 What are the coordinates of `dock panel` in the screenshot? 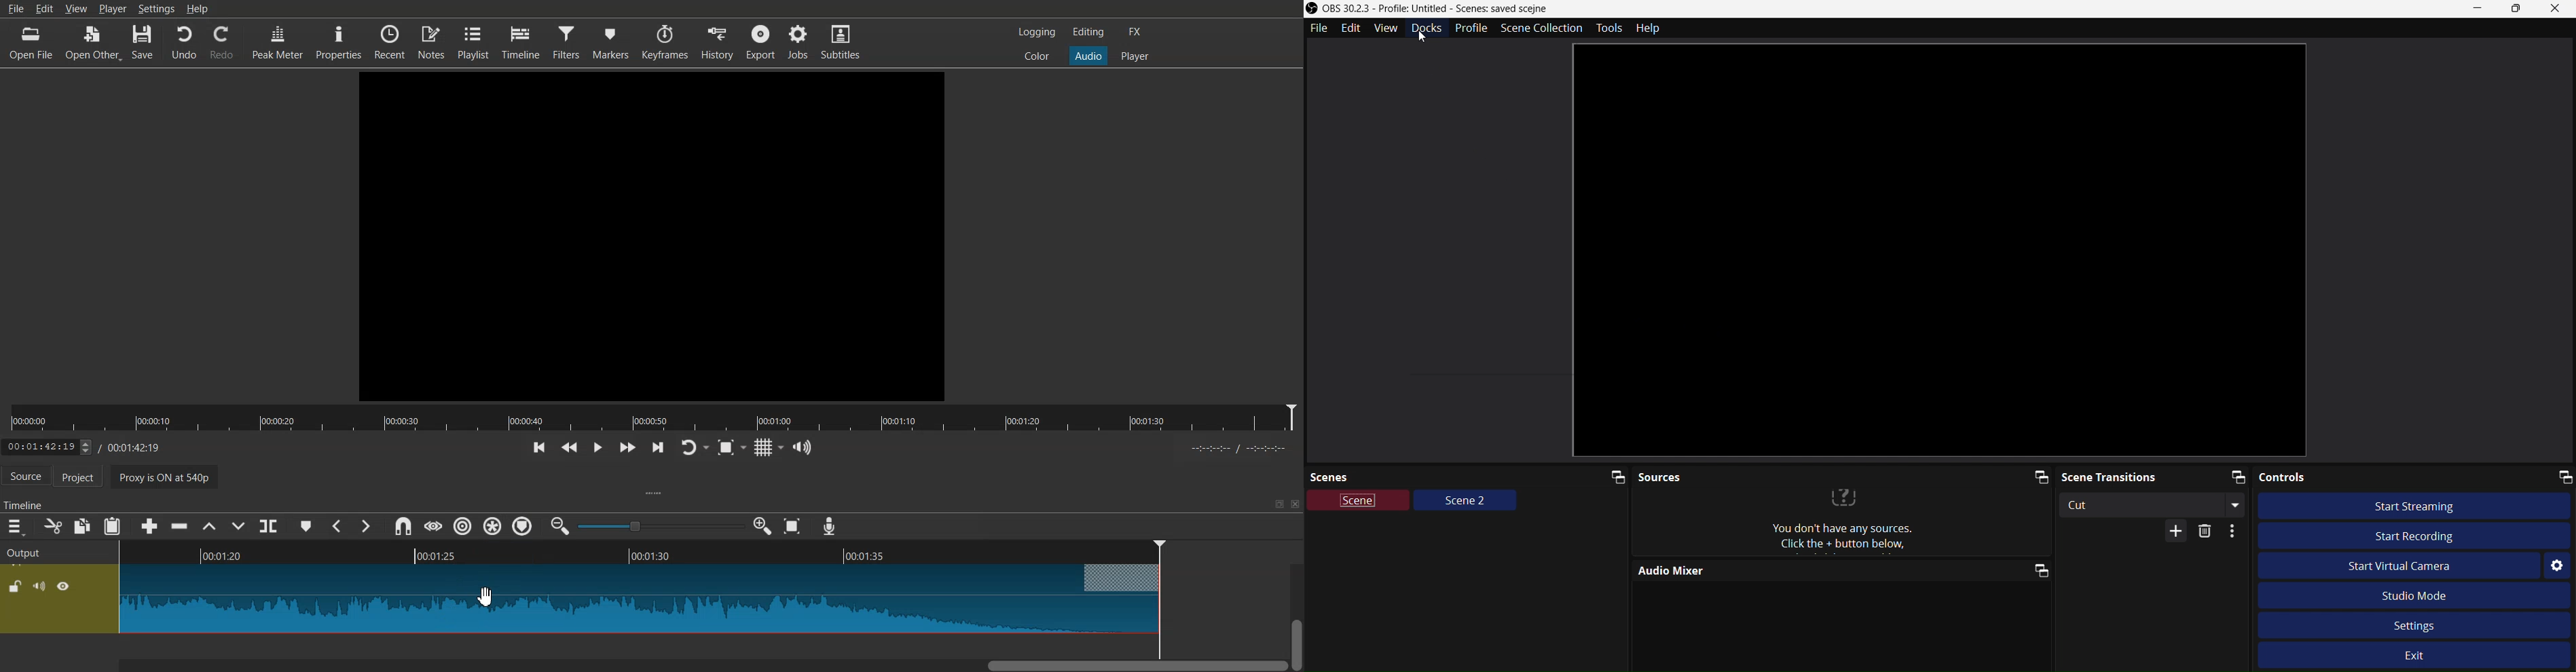 It's located at (2035, 478).